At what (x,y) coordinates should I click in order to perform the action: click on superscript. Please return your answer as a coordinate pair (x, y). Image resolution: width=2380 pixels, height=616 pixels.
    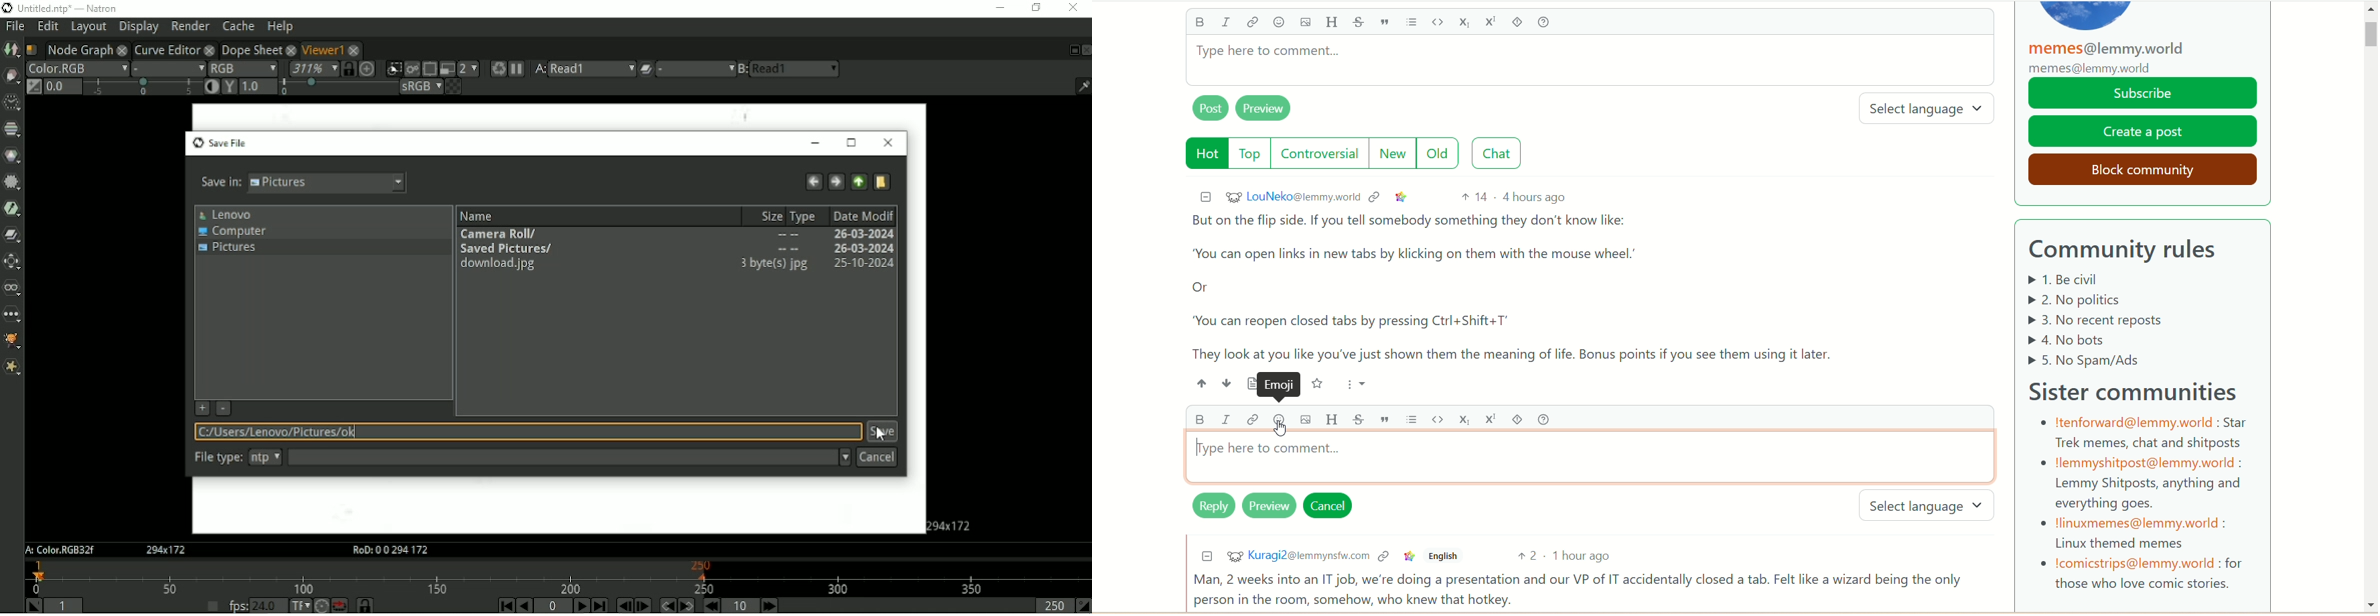
    Looking at the image, I should click on (1489, 419).